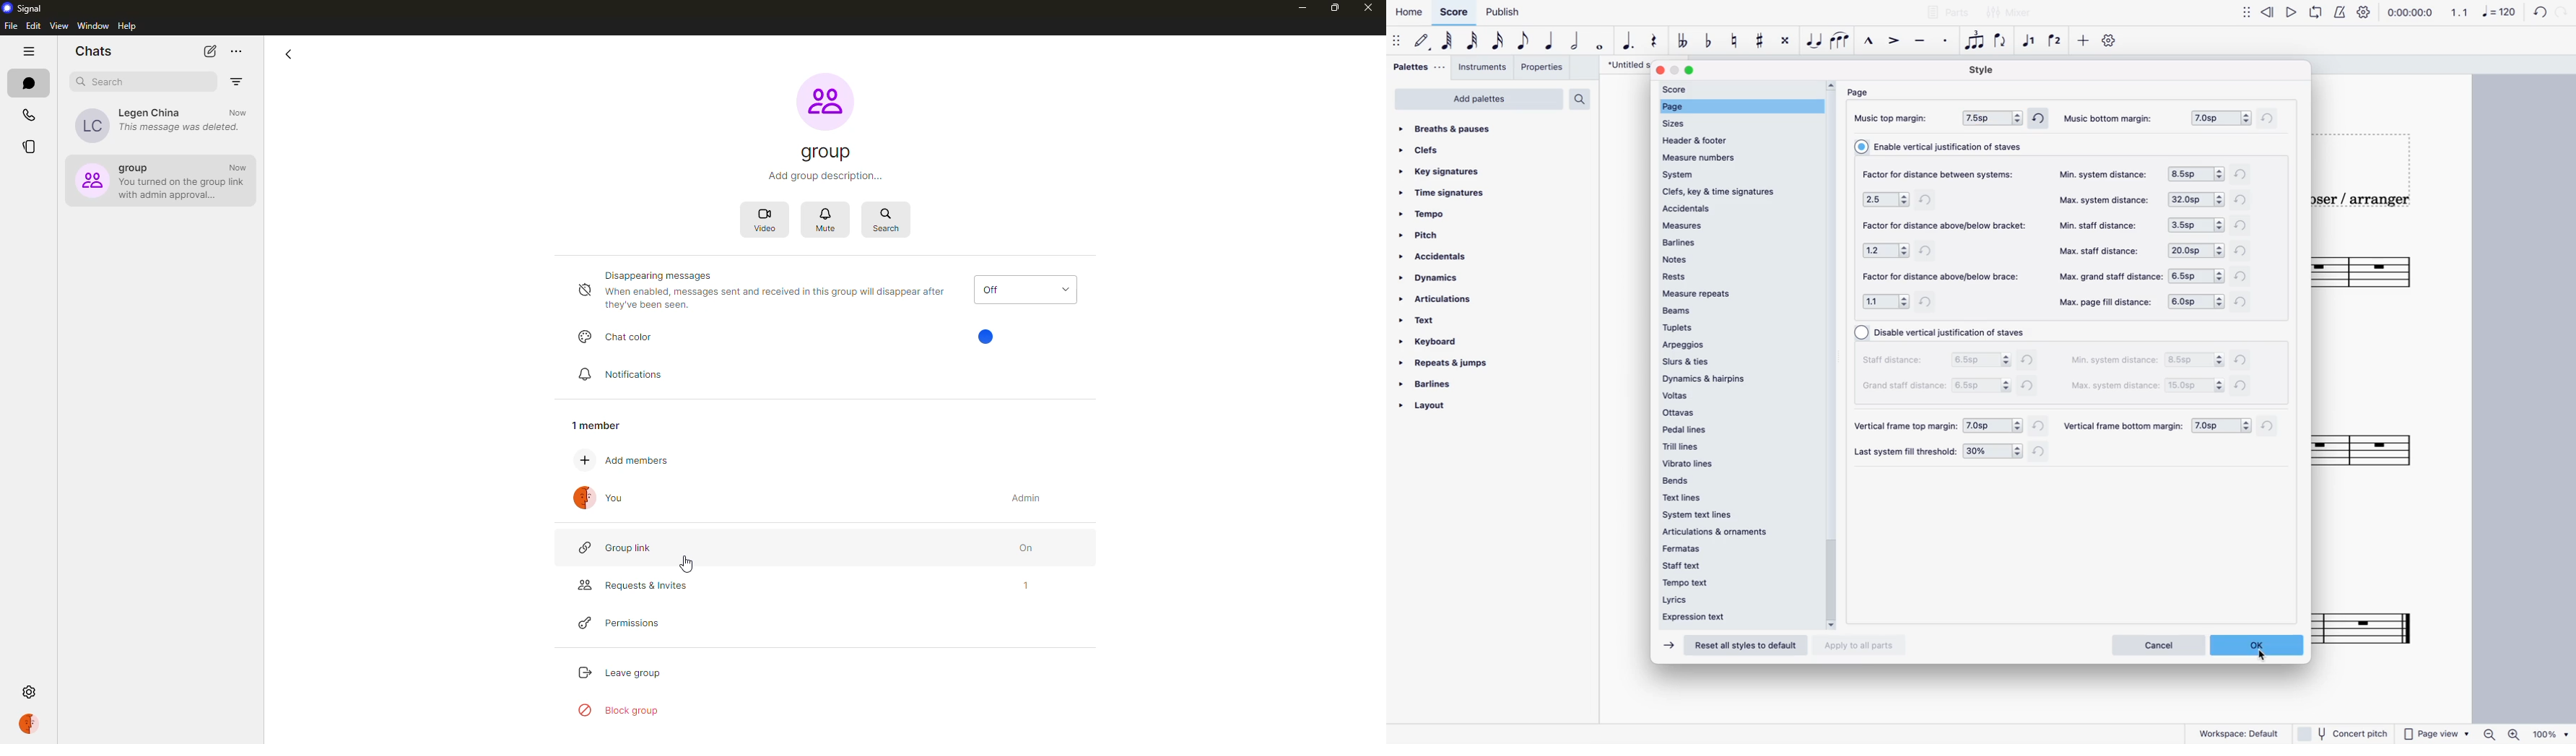  Describe the element at coordinates (2261, 645) in the screenshot. I see `ok` at that location.